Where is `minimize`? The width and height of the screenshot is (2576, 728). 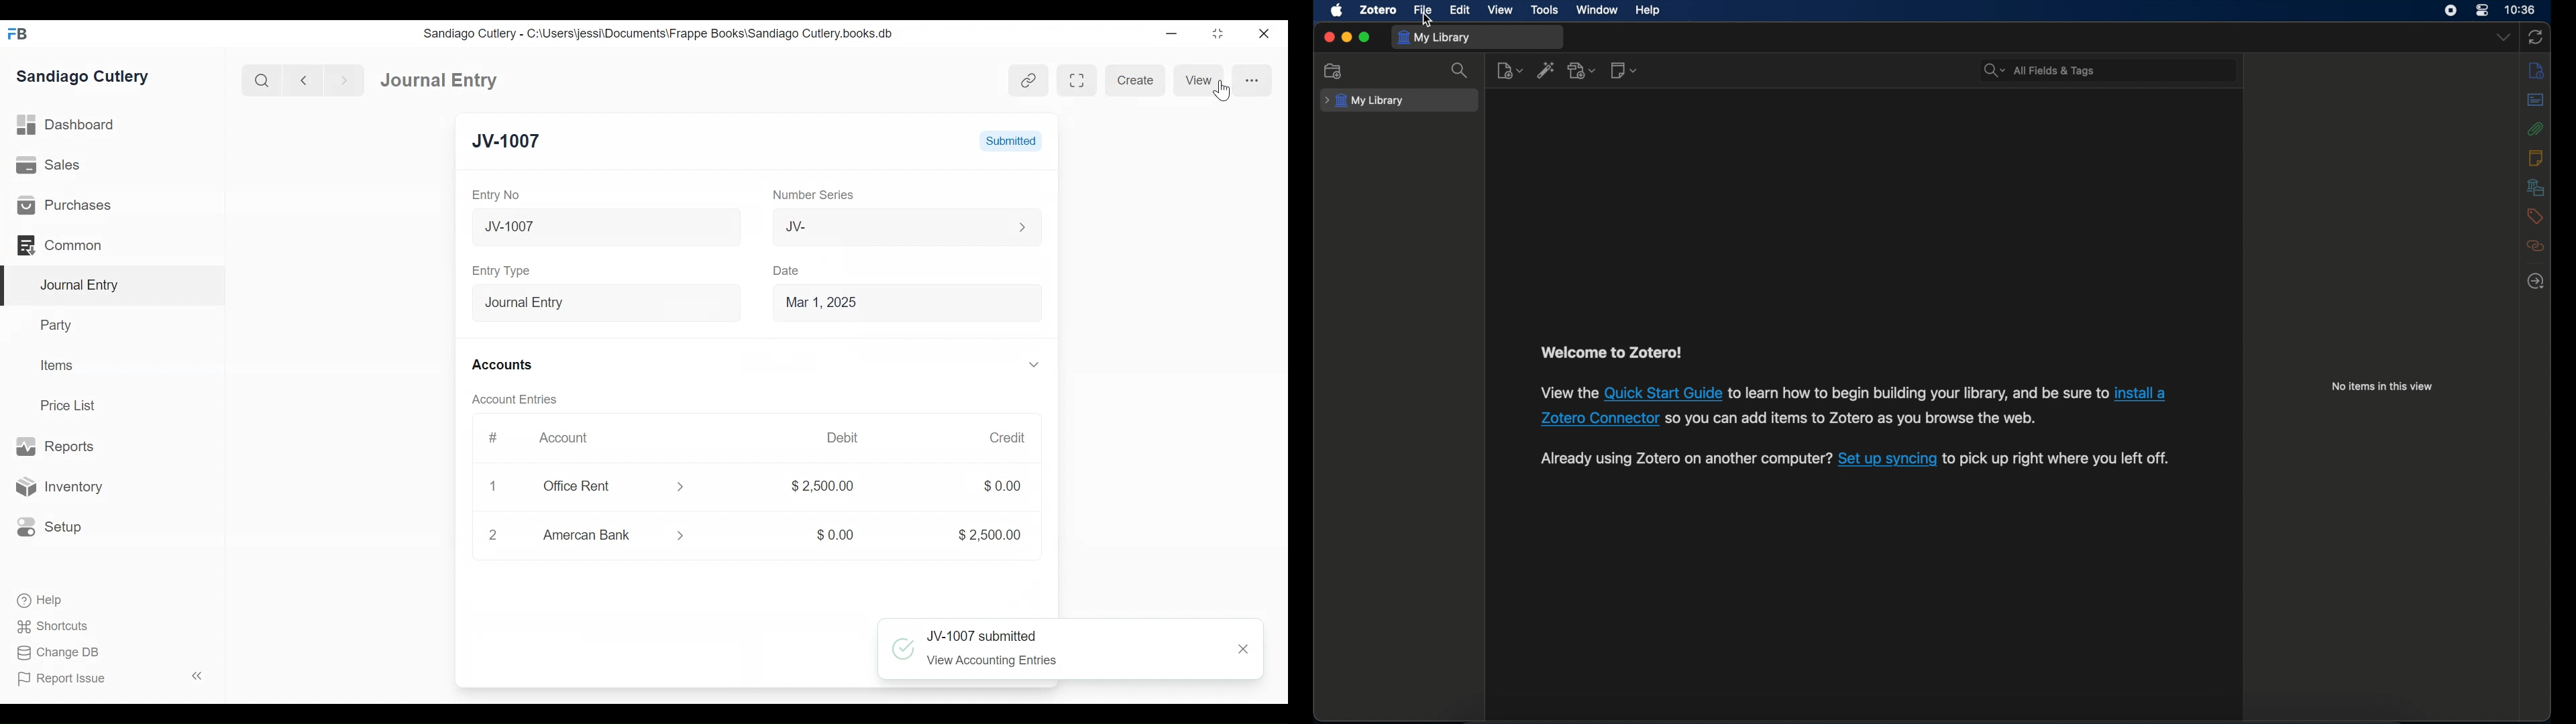
minimize is located at coordinates (1173, 31).